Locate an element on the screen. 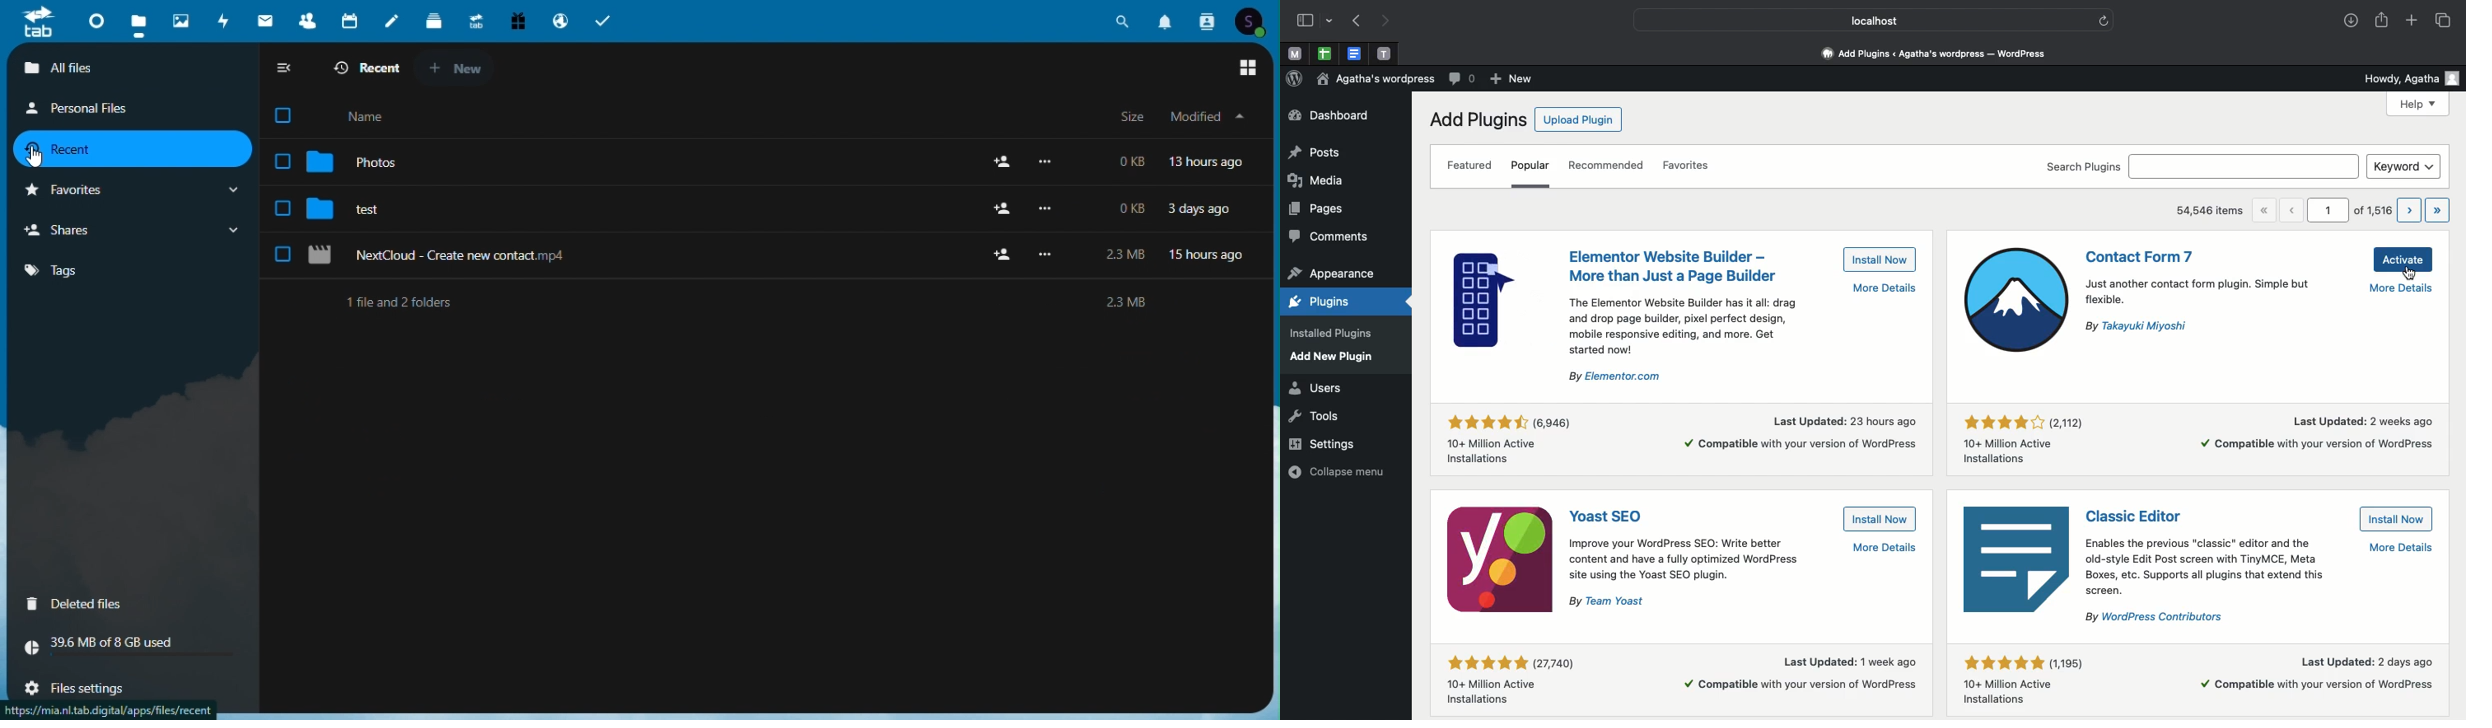 This screenshot has width=2492, height=728. tasks is located at coordinates (605, 21).